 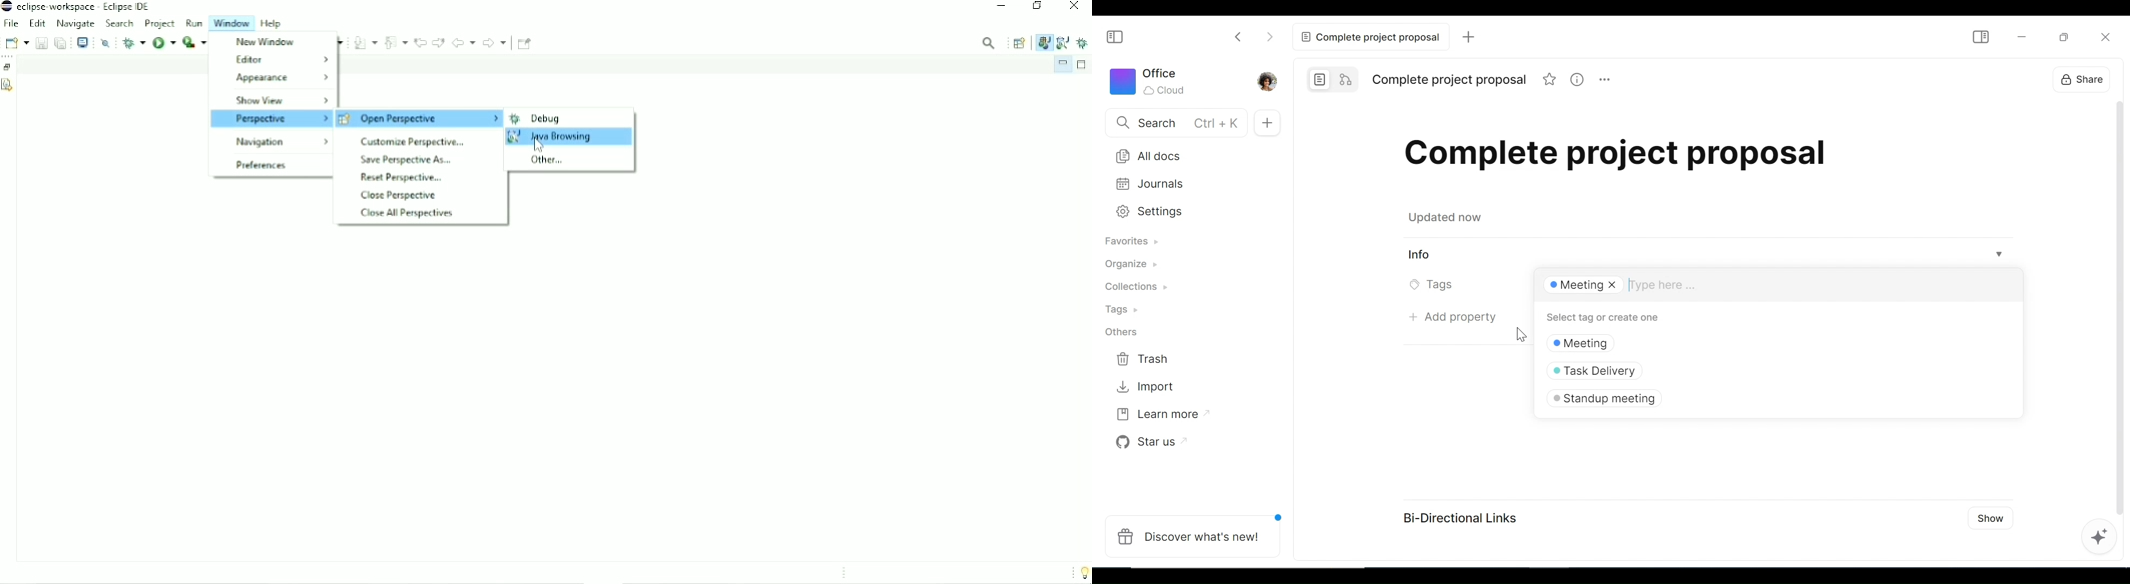 I want to click on Restore, so click(x=9, y=67).